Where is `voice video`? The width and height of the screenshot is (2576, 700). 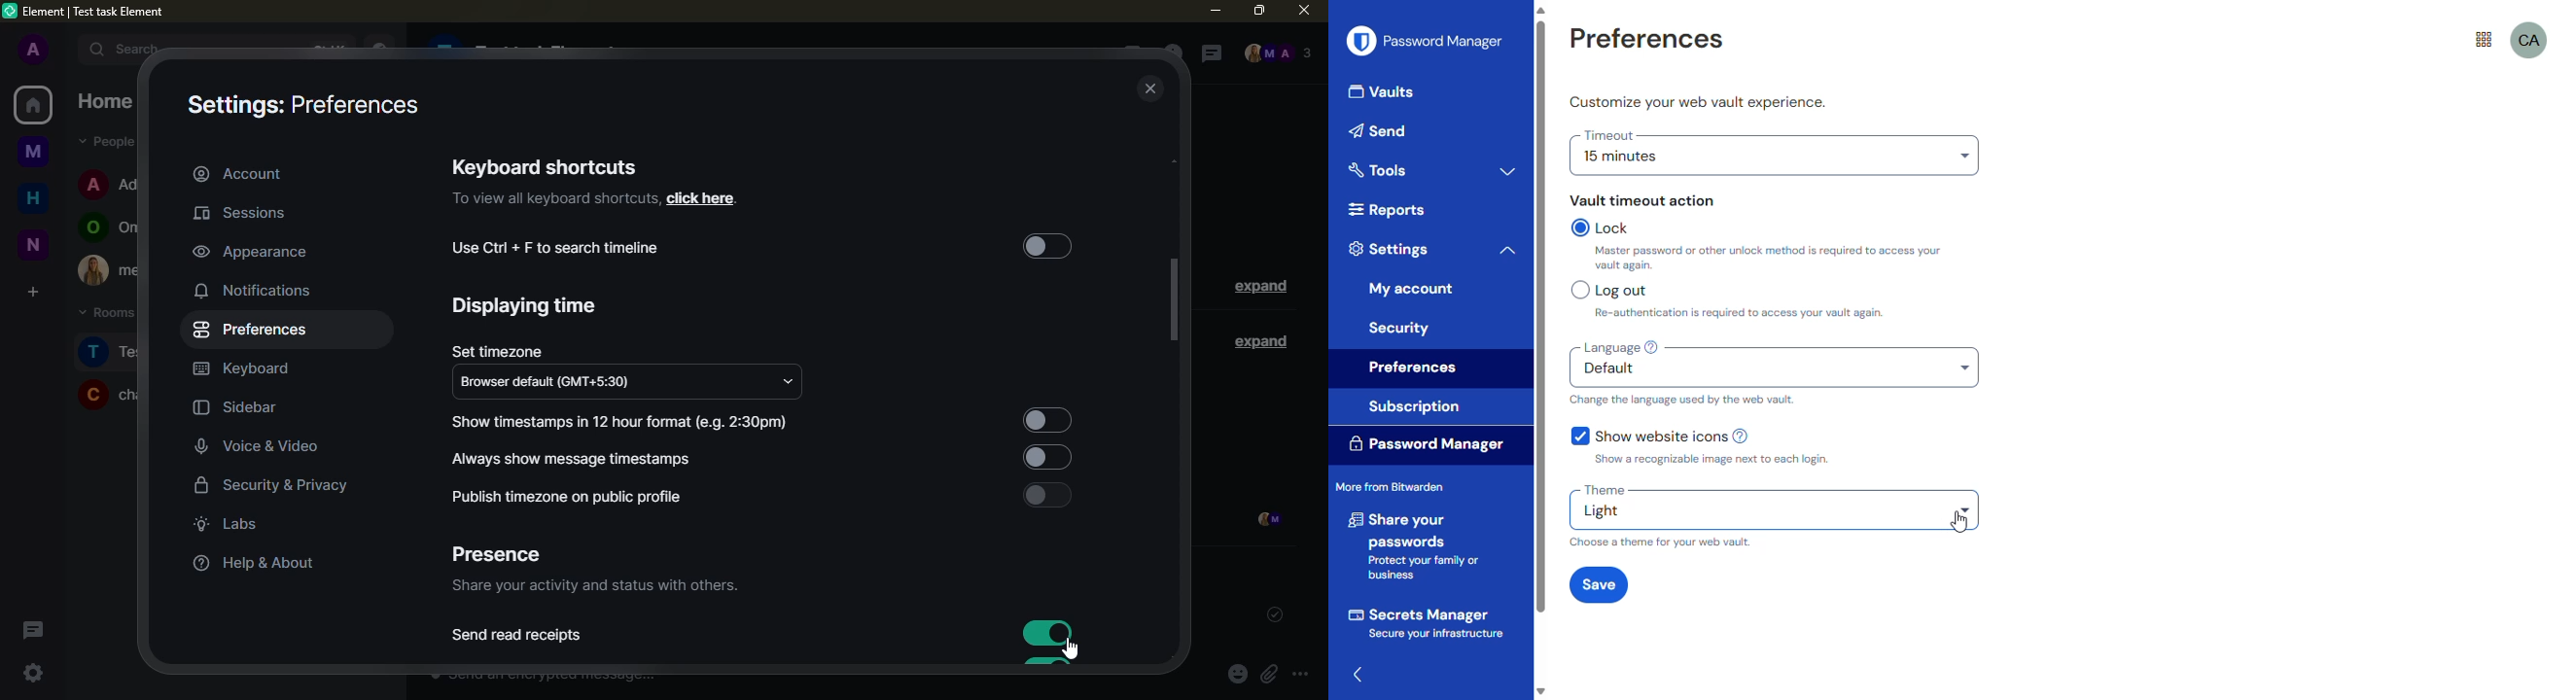 voice video is located at coordinates (270, 444).